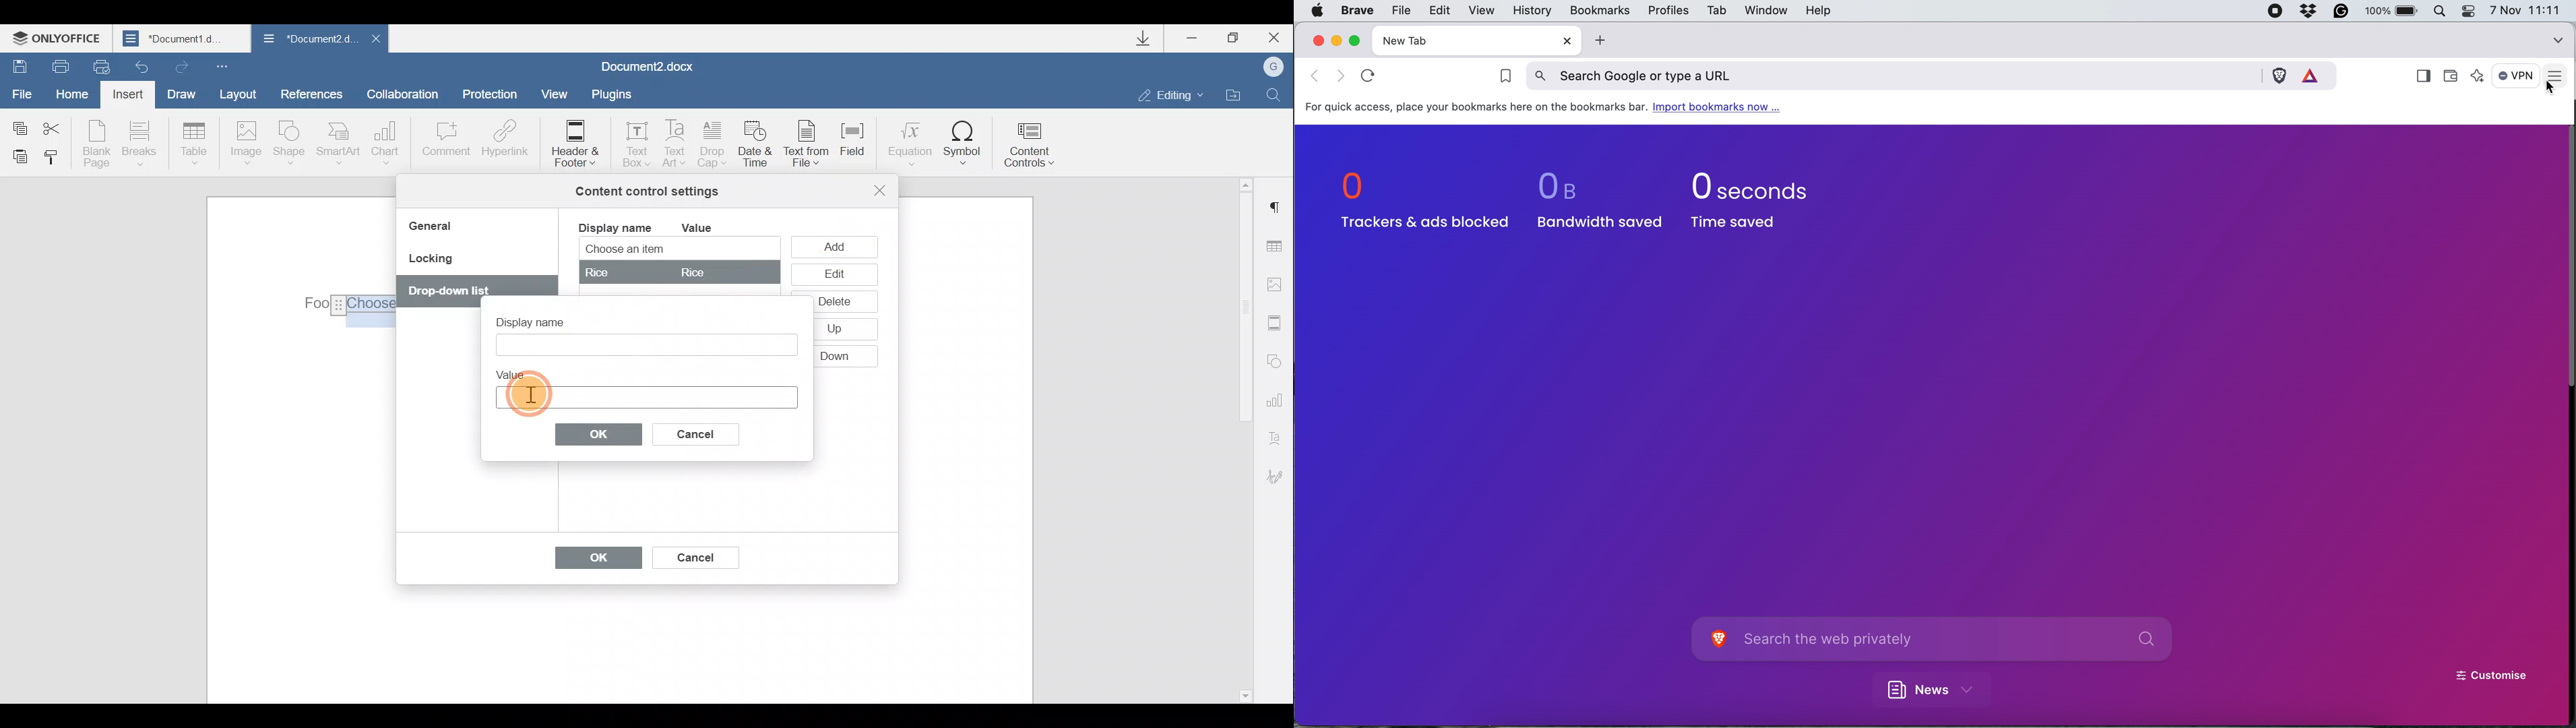 Image resolution: width=2576 pixels, height=728 pixels. Describe the element at coordinates (1034, 140) in the screenshot. I see `Content controls` at that location.